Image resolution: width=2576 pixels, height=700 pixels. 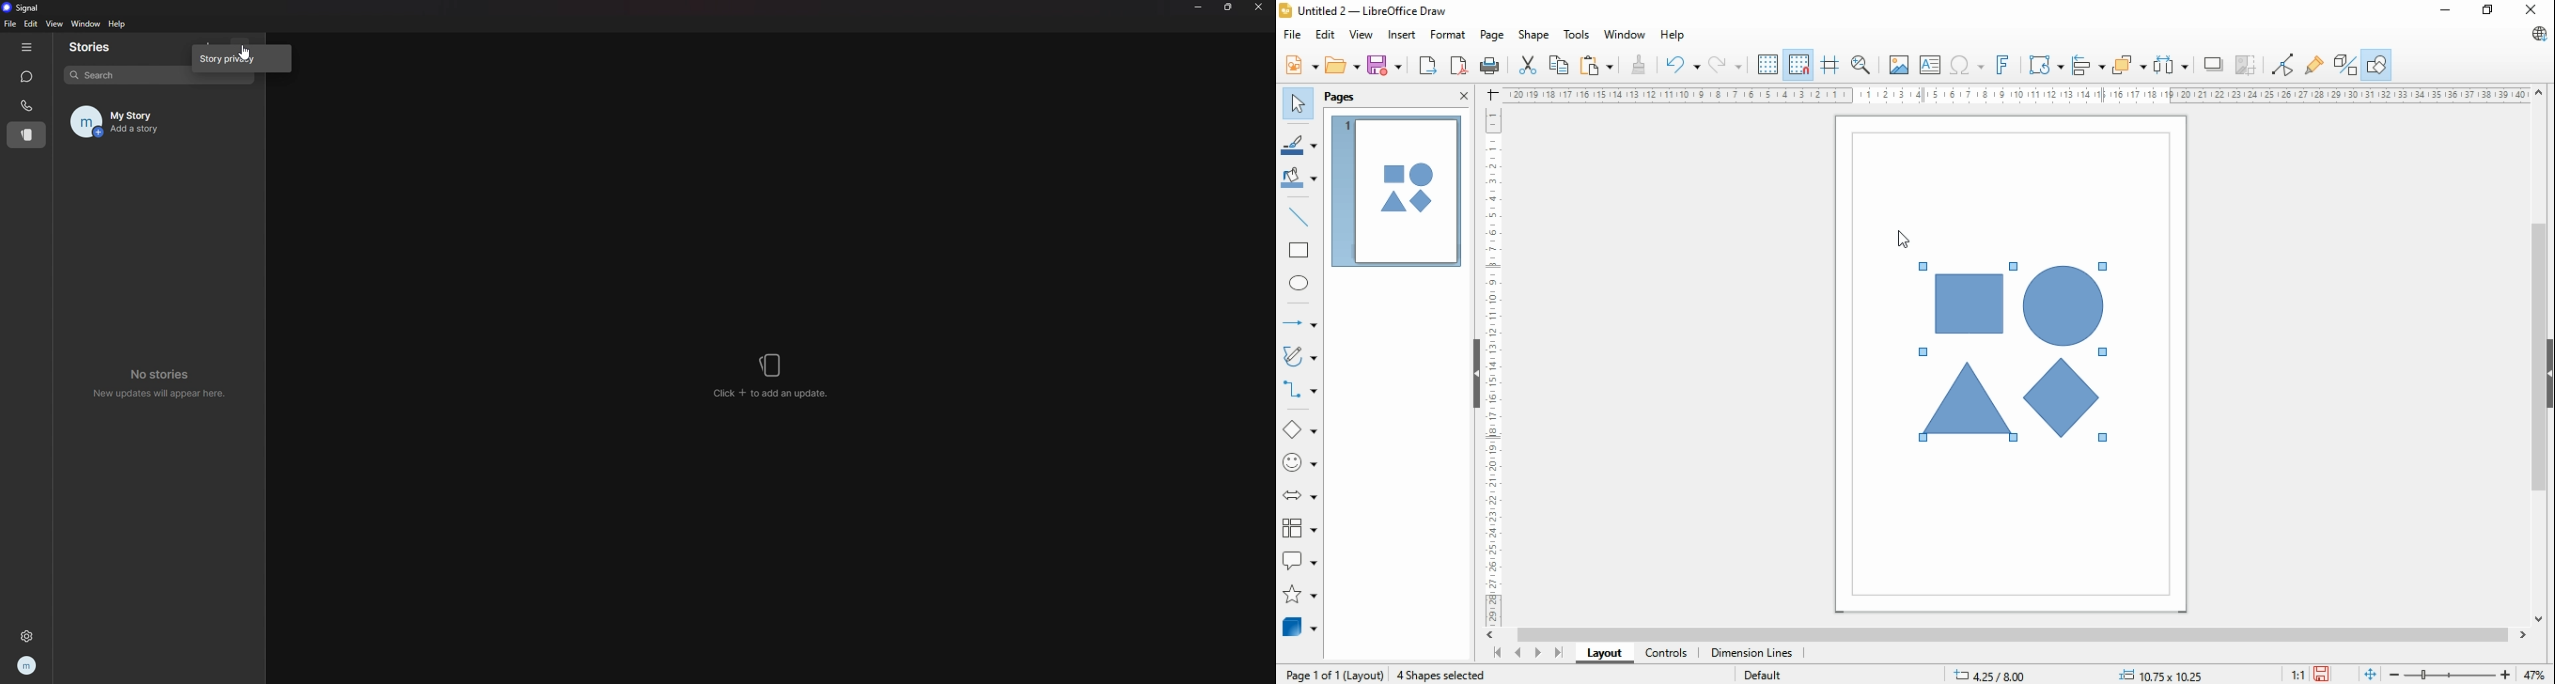 What do you see at coordinates (1527, 65) in the screenshot?
I see `cut` at bounding box center [1527, 65].